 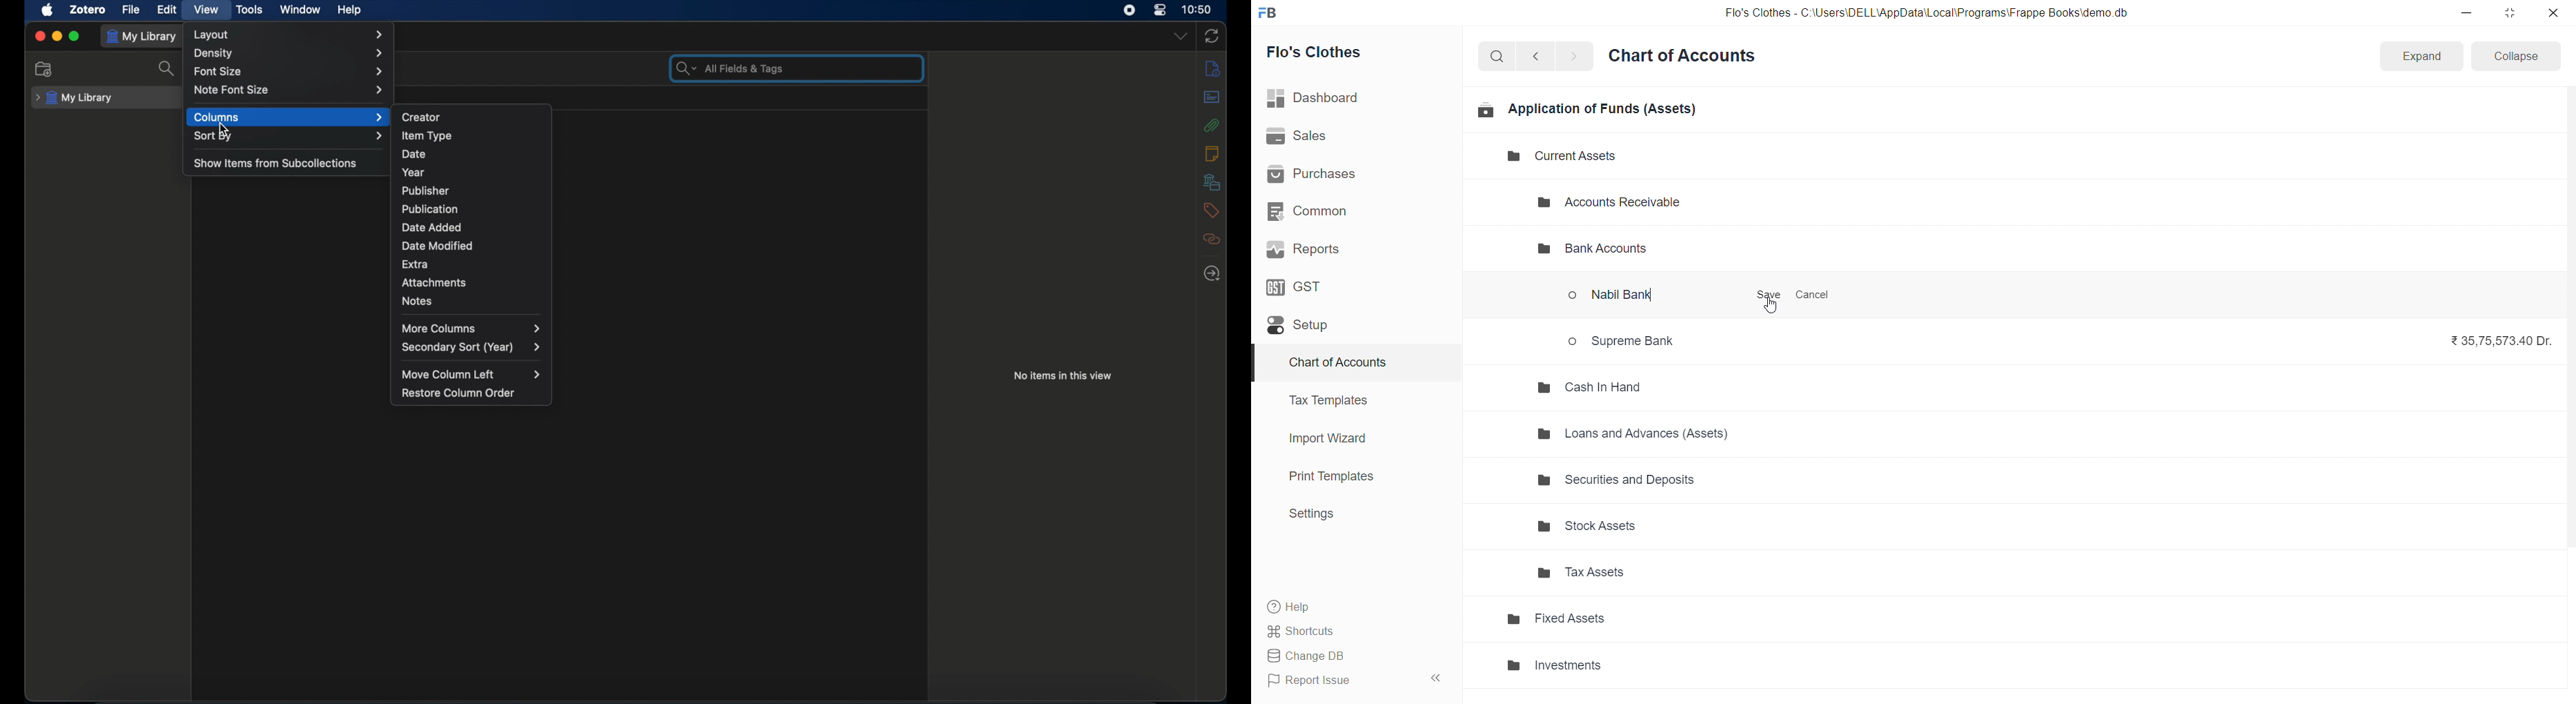 What do you see at coordinates (2509, 12) in the screenshot?
I see `resize` at bounding box center [2509, 12].